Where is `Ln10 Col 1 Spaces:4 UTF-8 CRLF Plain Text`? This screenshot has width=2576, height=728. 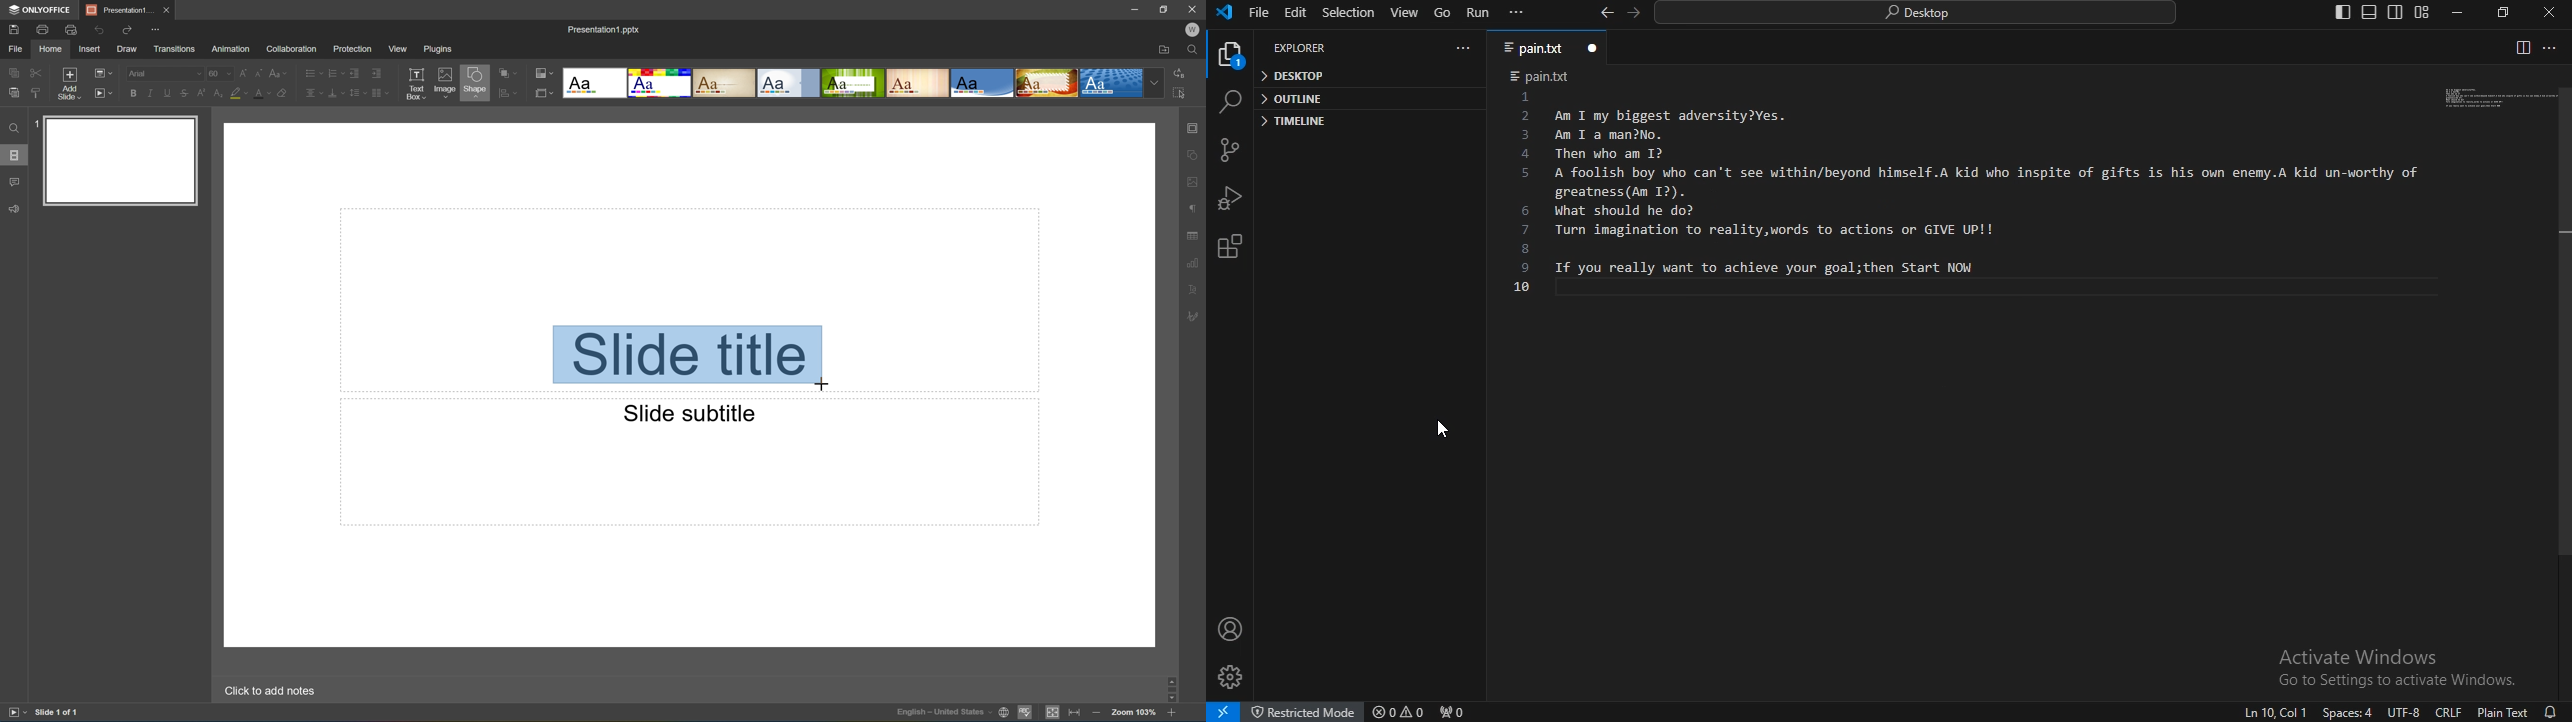
Ln10 Col 1 Spaces:4 UTF-8 CRLF Plain Text is located at coordinates (2380, 712).